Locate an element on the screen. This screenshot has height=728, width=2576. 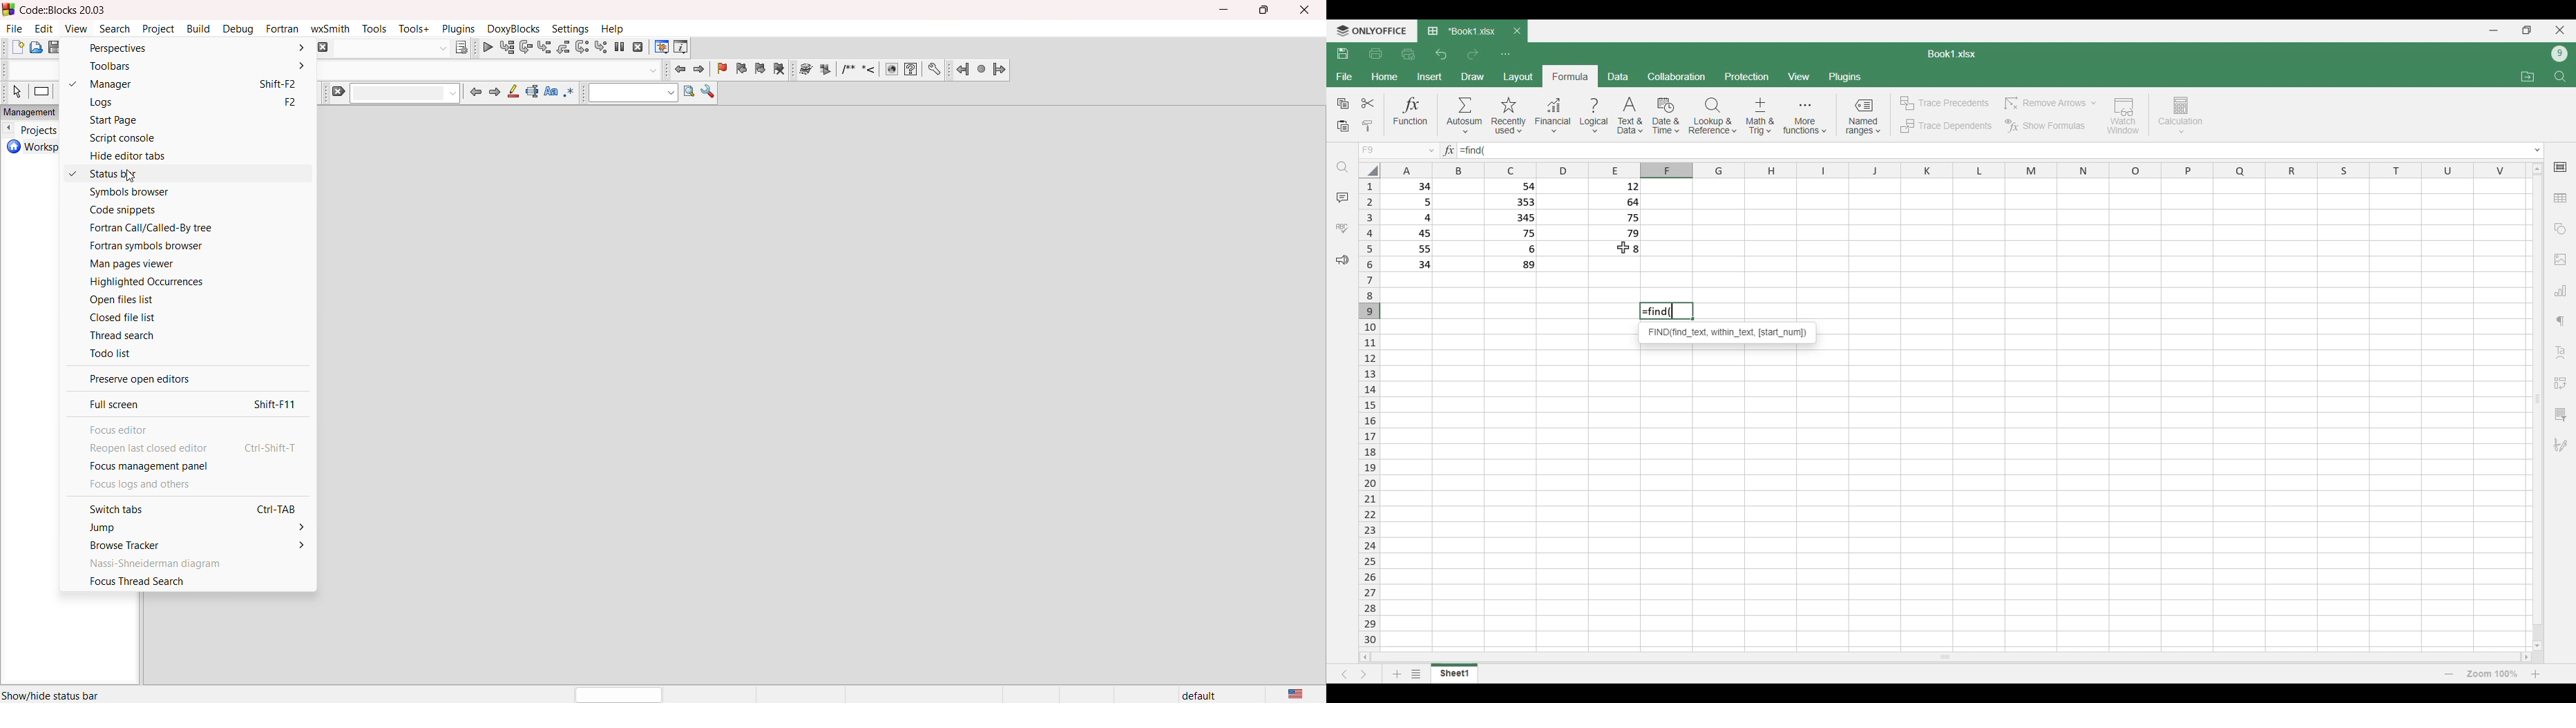
View menu is located at coordinates (1798, 76).